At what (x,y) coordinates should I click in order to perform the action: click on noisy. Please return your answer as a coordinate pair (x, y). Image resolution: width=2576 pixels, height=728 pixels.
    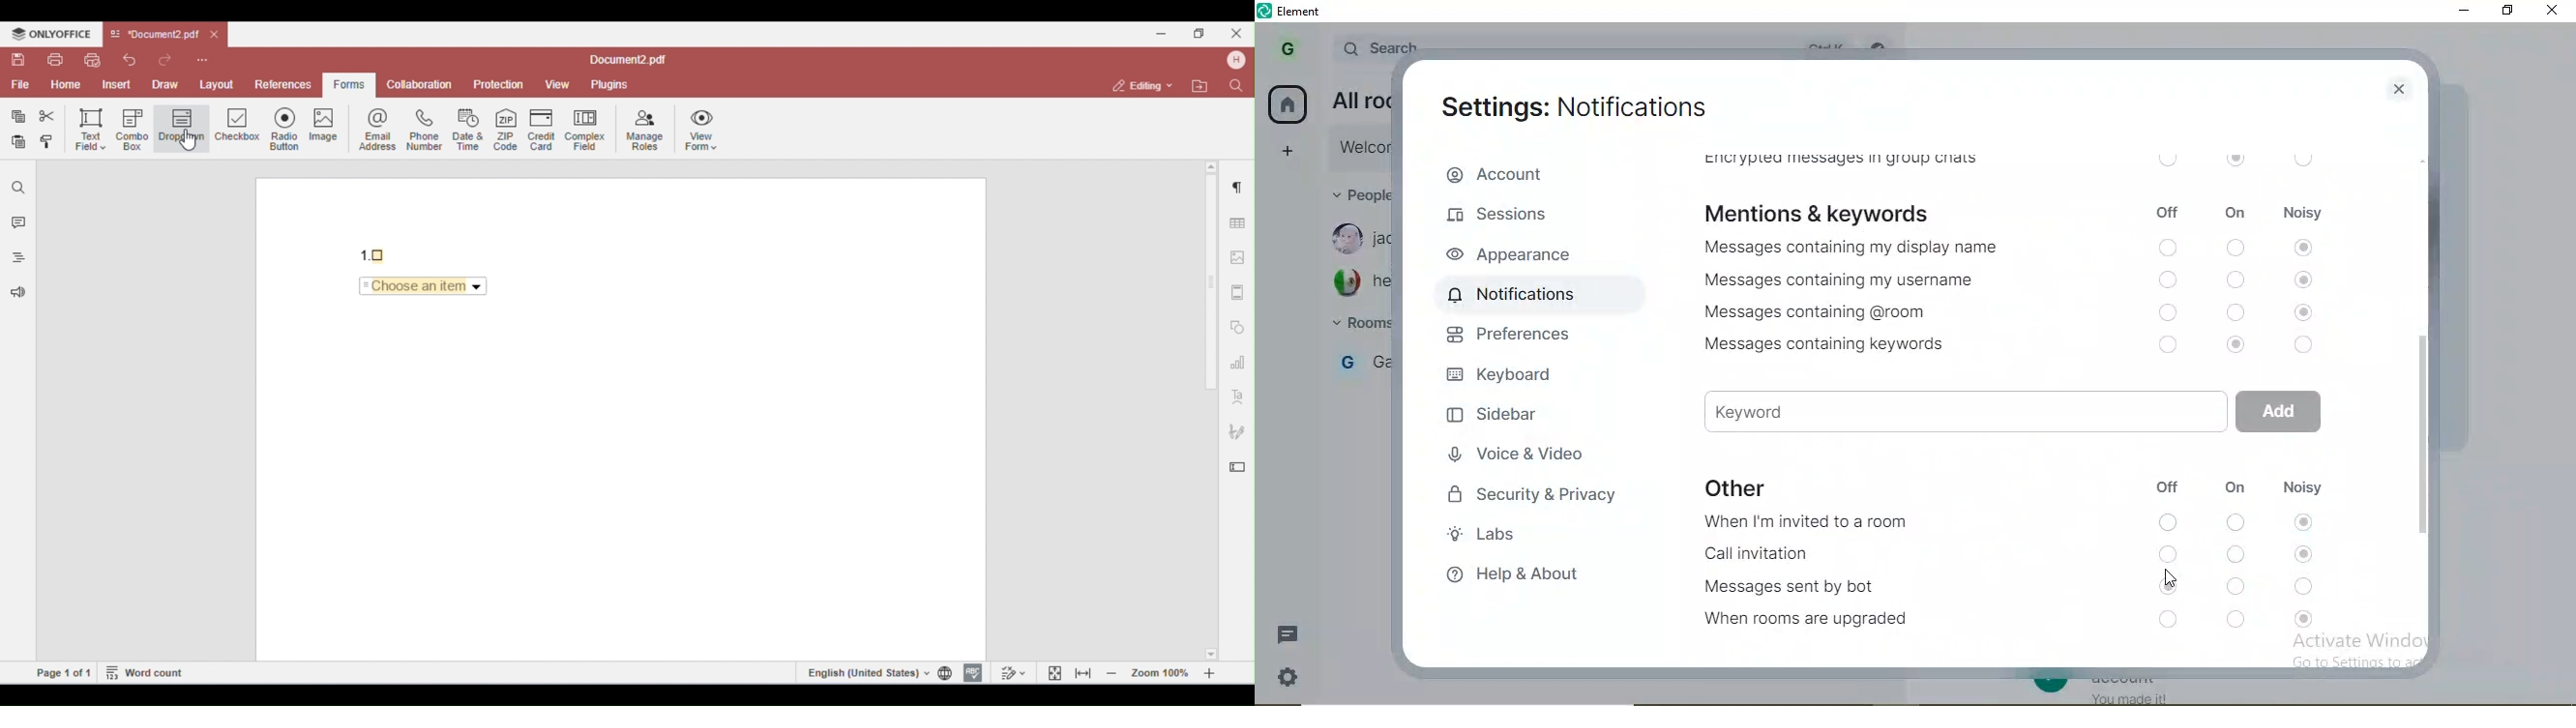
    Looking at the image, I should click on (2309, 485).